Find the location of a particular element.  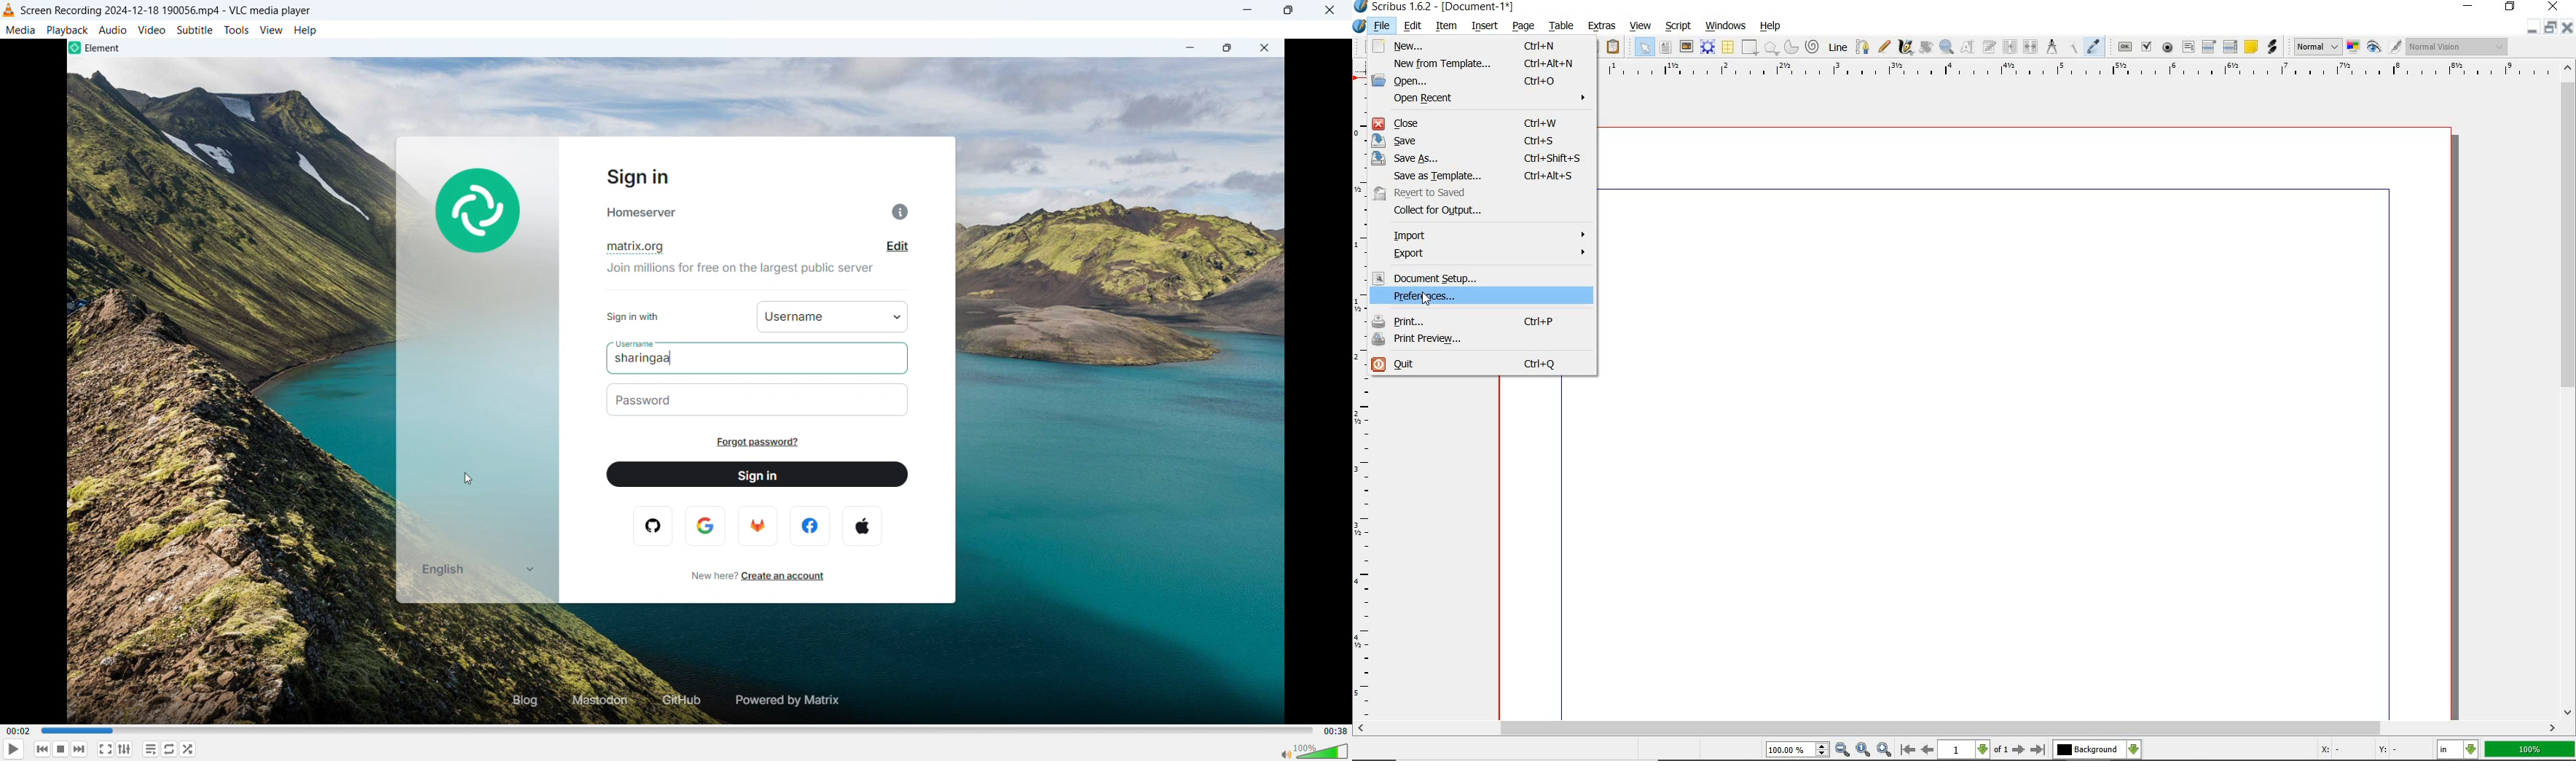

zoom factor is located at coordinates (2530, 750).